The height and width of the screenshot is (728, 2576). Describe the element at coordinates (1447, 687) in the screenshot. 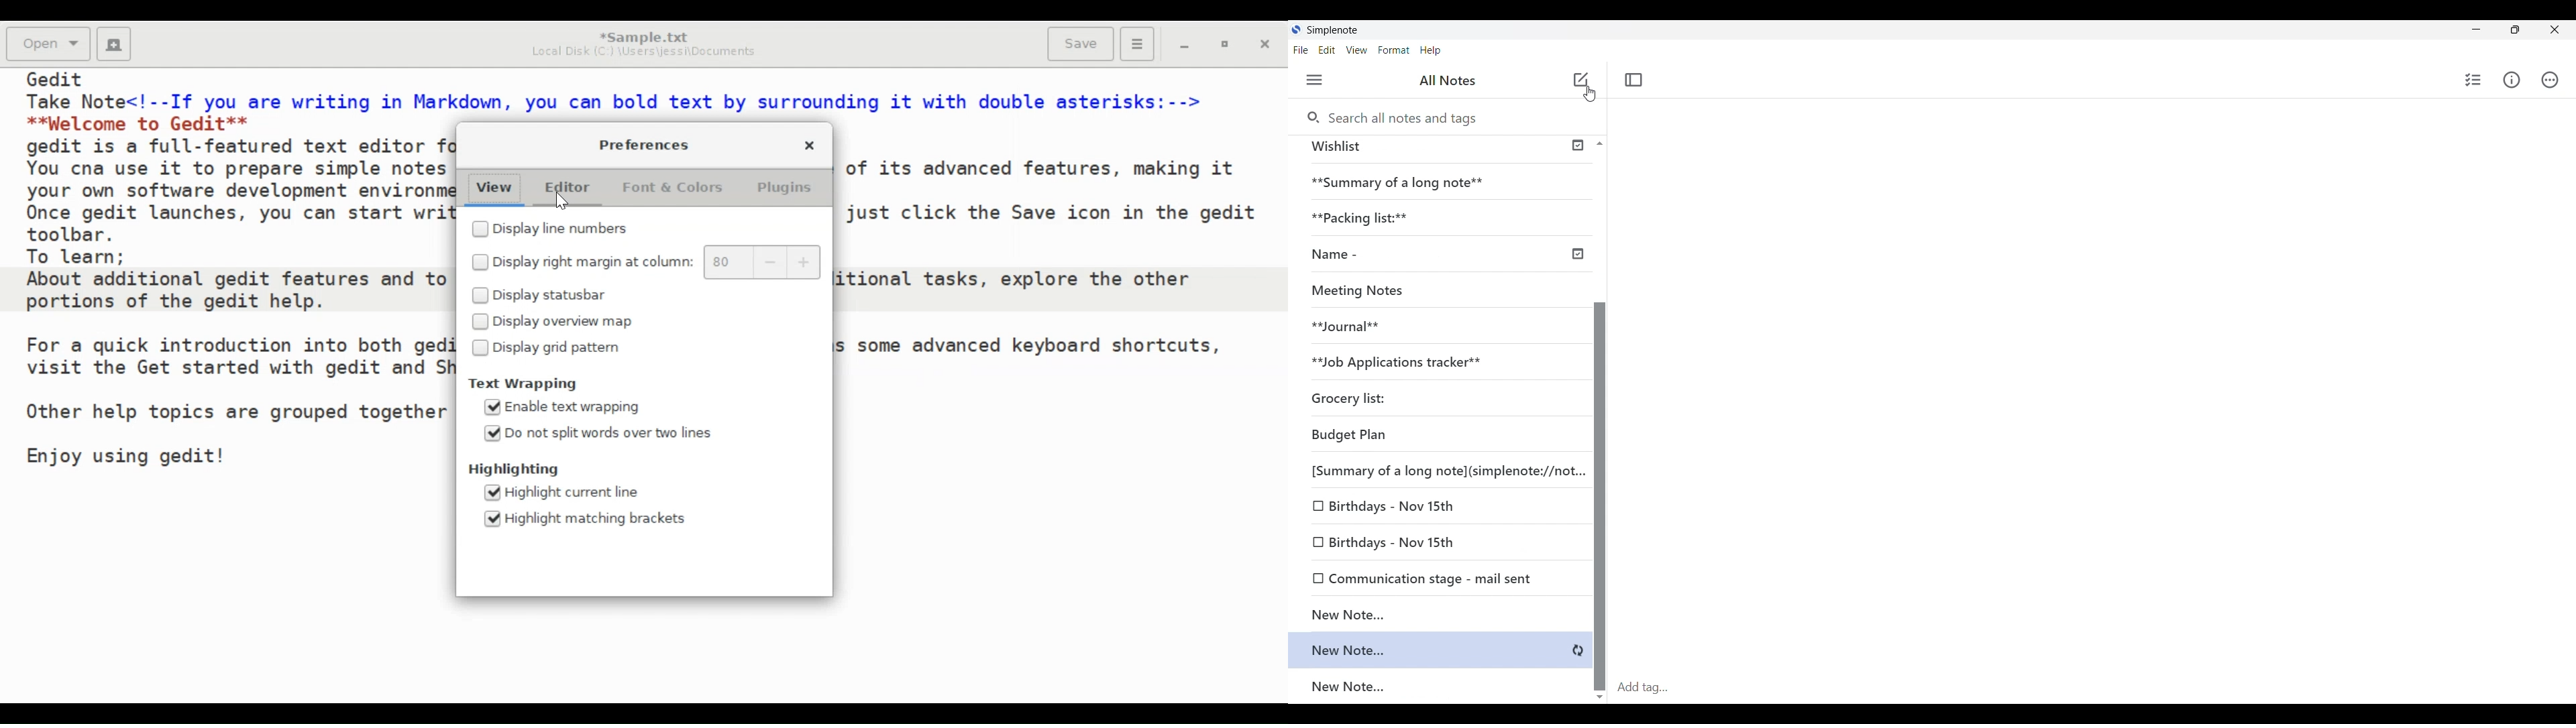

I see `New note...` at that location.